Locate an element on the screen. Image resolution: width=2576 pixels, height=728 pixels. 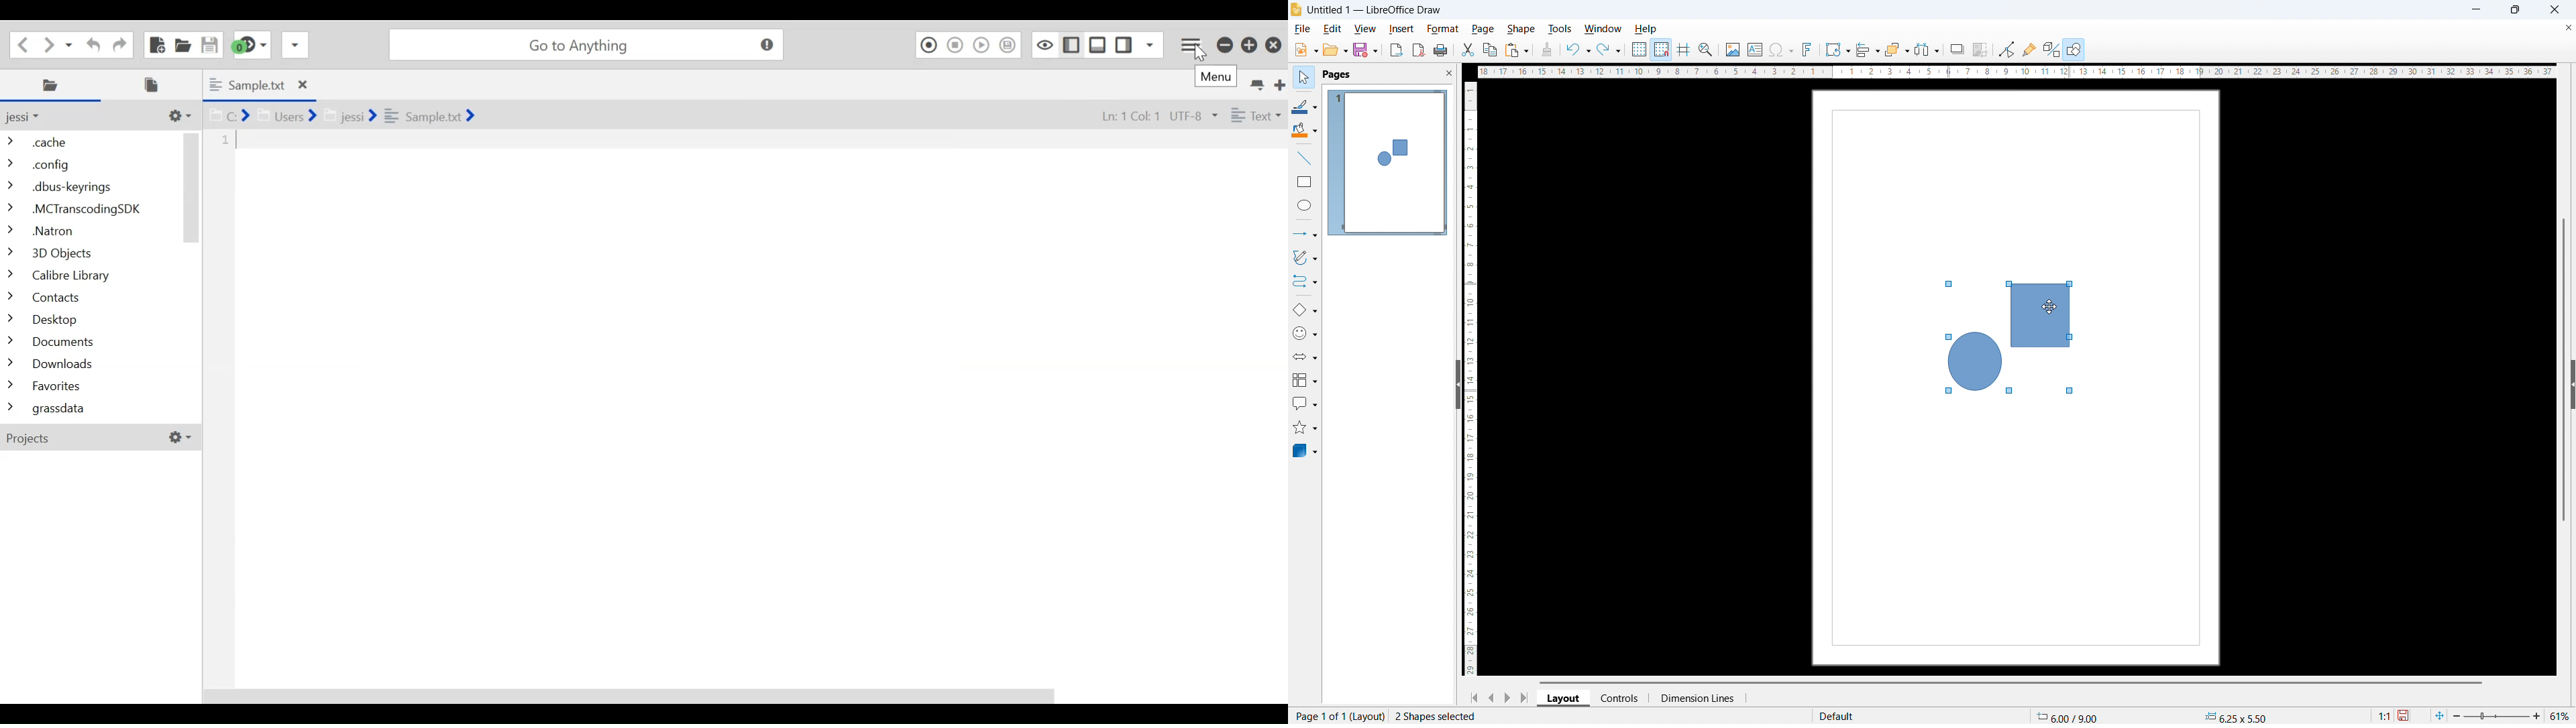
select at least 3 objects to distribute is located at coordinates (1927, 49).